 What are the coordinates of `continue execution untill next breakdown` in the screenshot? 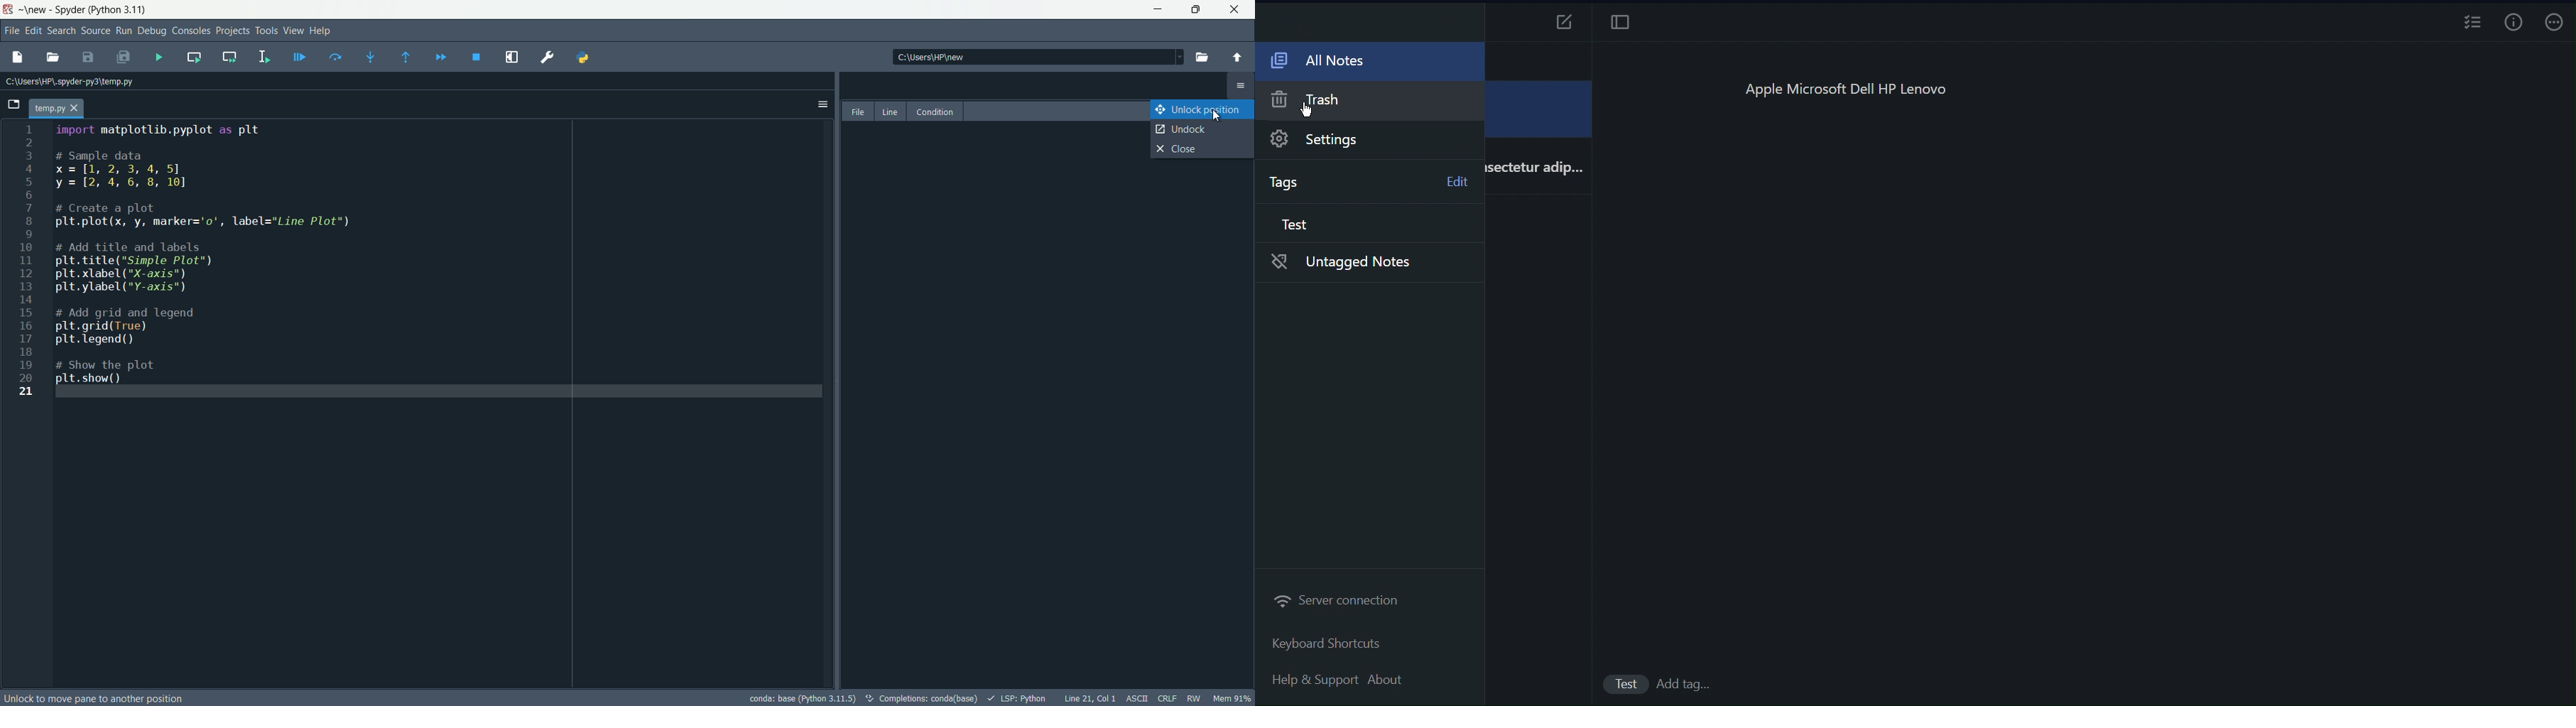 It's located at (438, 56).